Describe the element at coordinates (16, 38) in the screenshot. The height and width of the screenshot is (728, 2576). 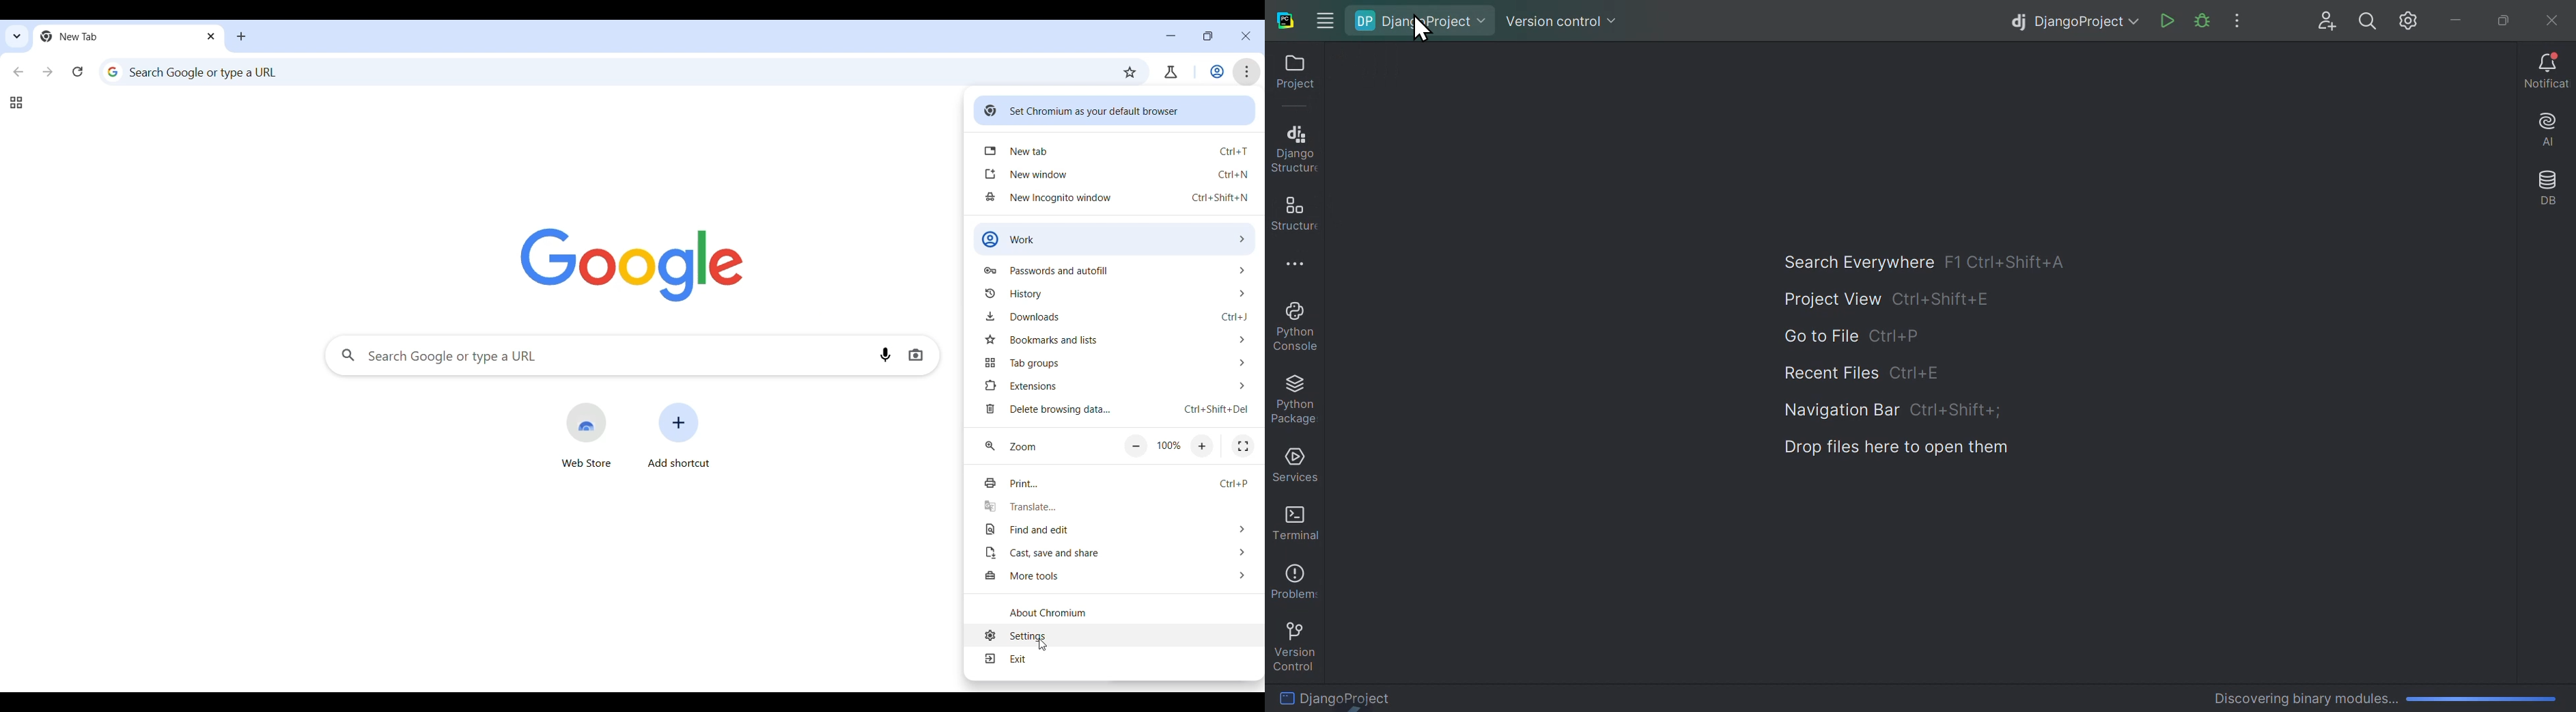
I see `Quick search tabs` at that location.